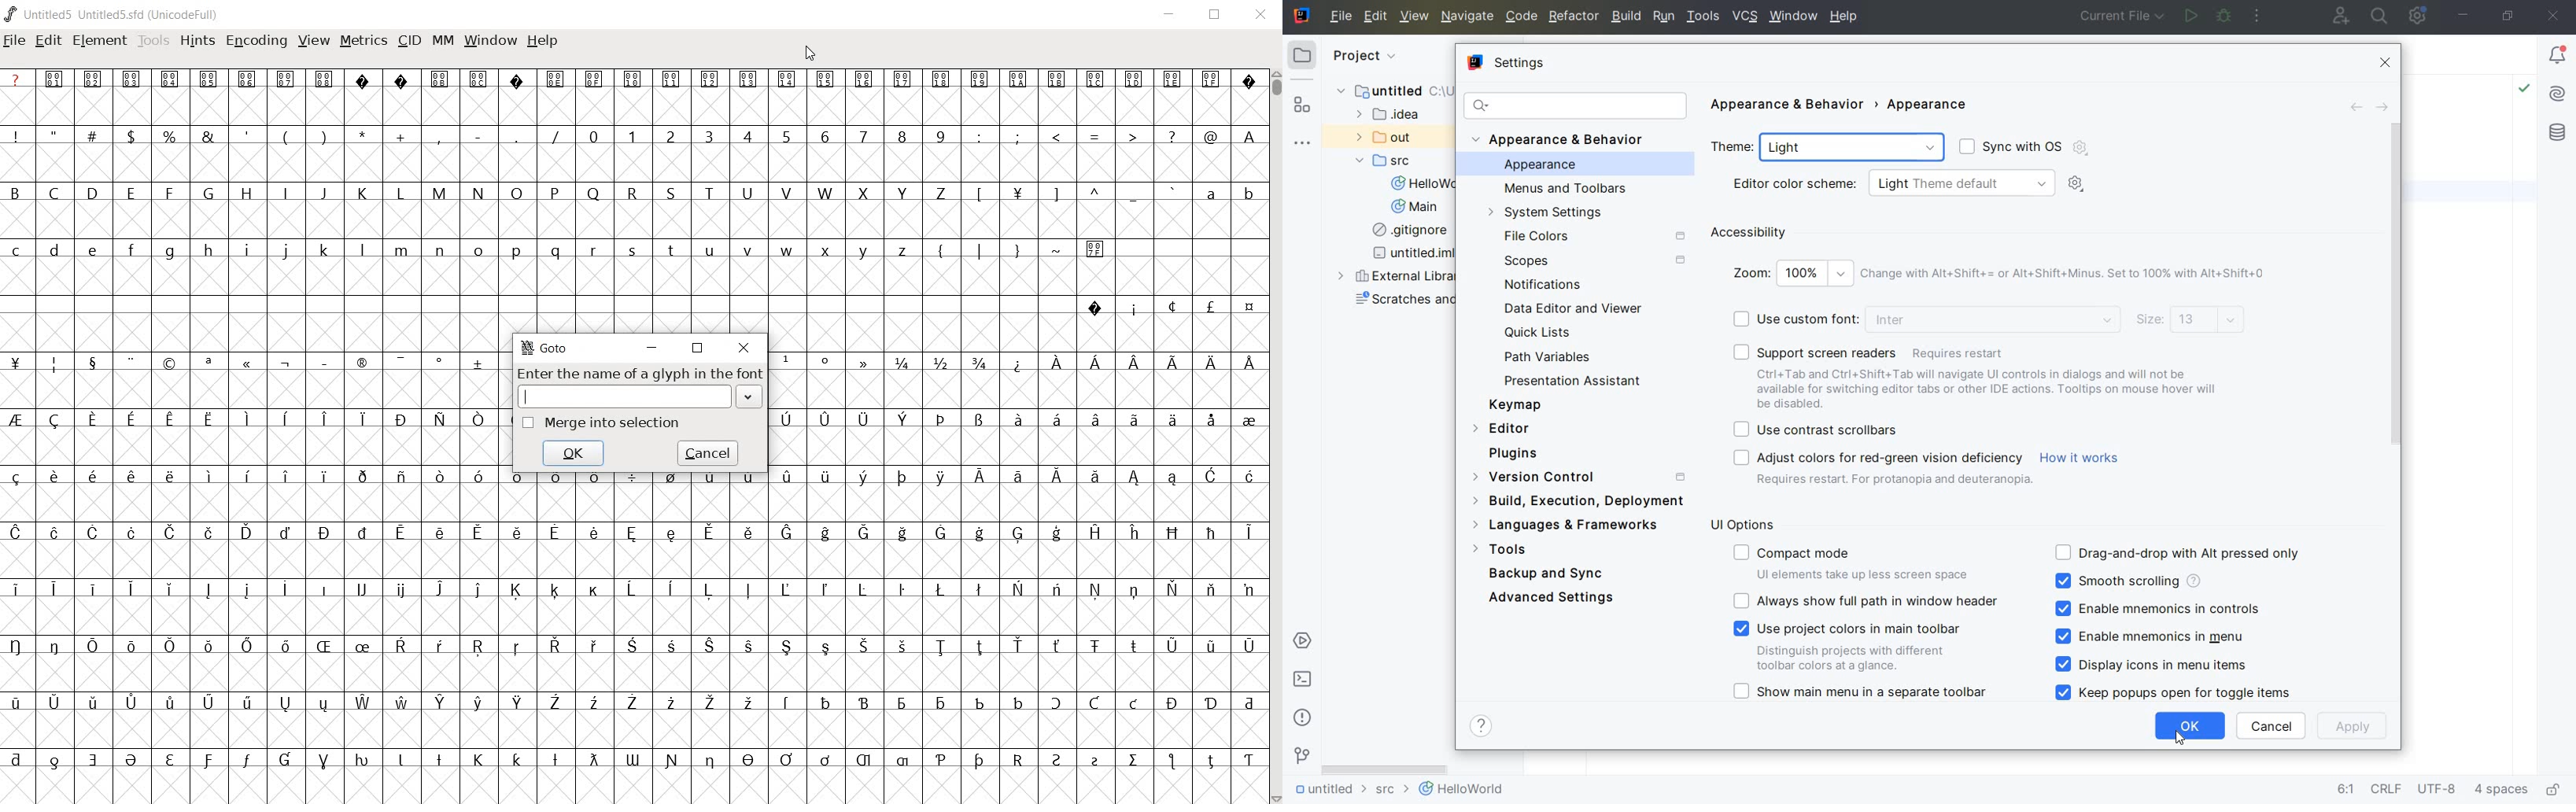 Image resolution: width=2576 pixels, height=812 pixels. What do you see at coordinates (710, 703) in the screenshot?
I see `Symbol` at bounding box center [710, 703].